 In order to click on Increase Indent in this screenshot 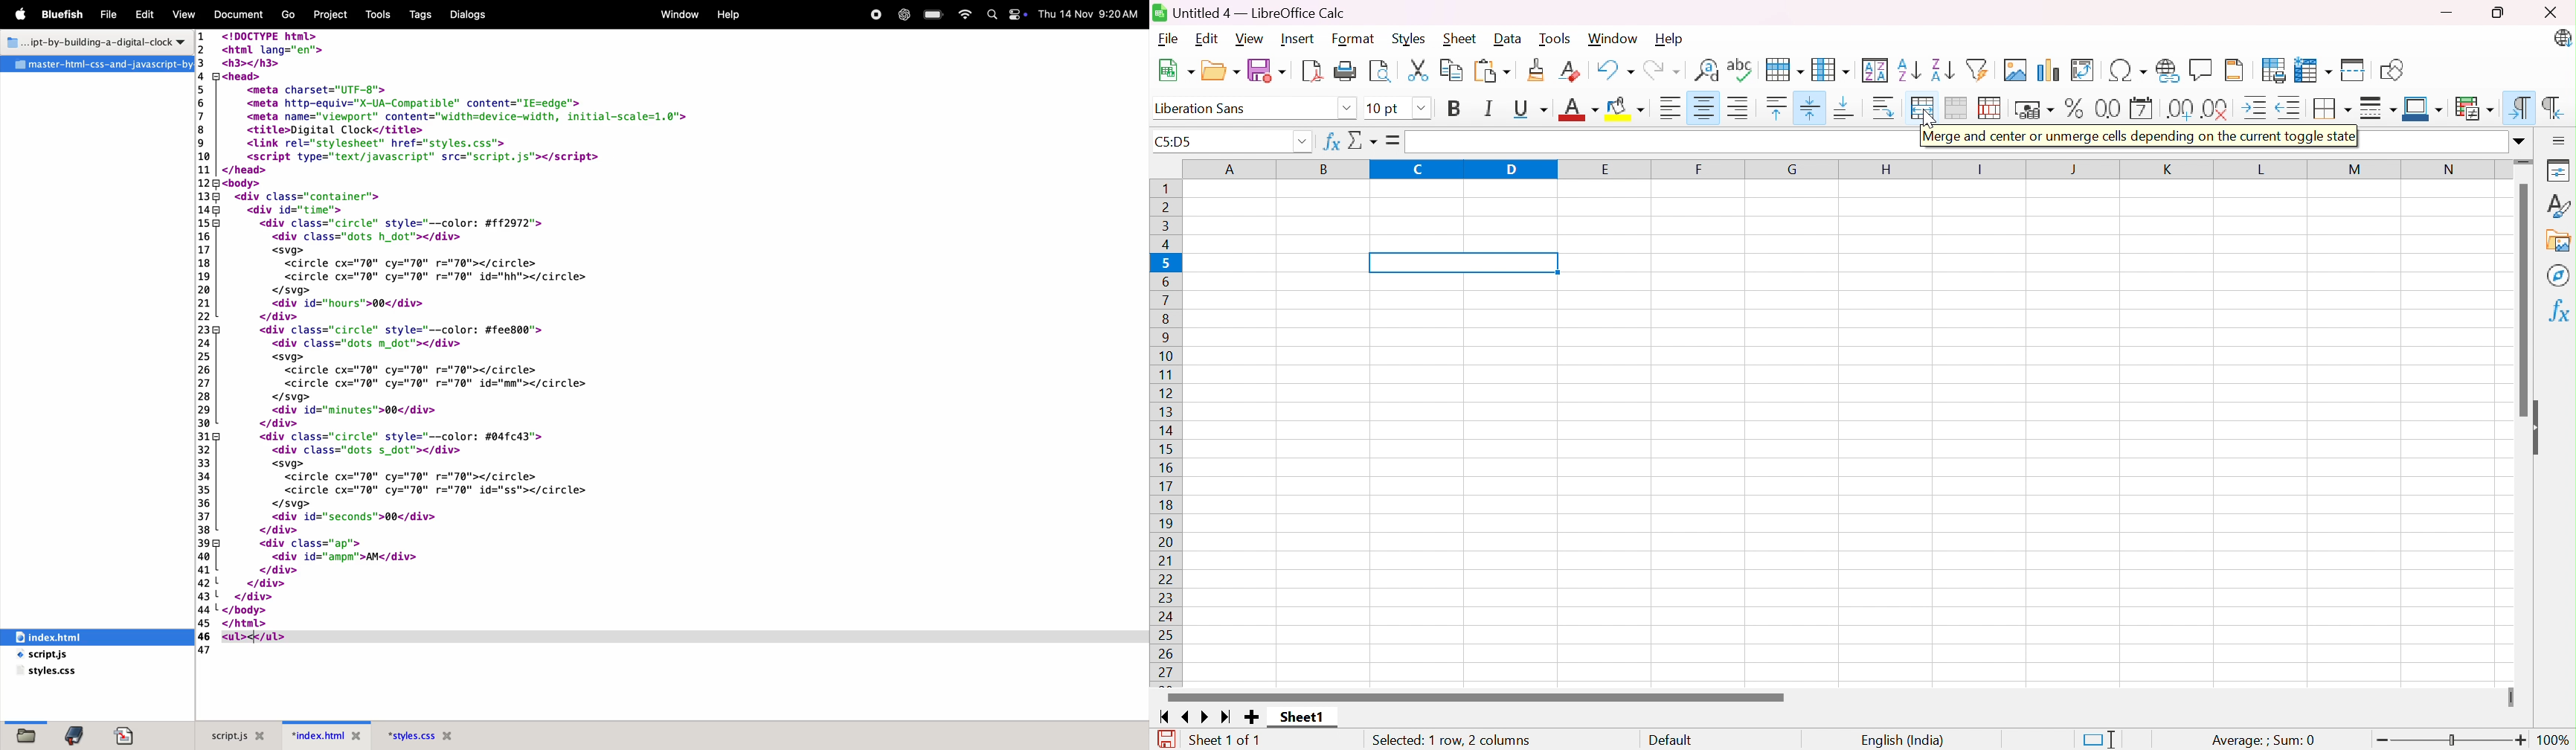, I will do `click(2258, 106)`.